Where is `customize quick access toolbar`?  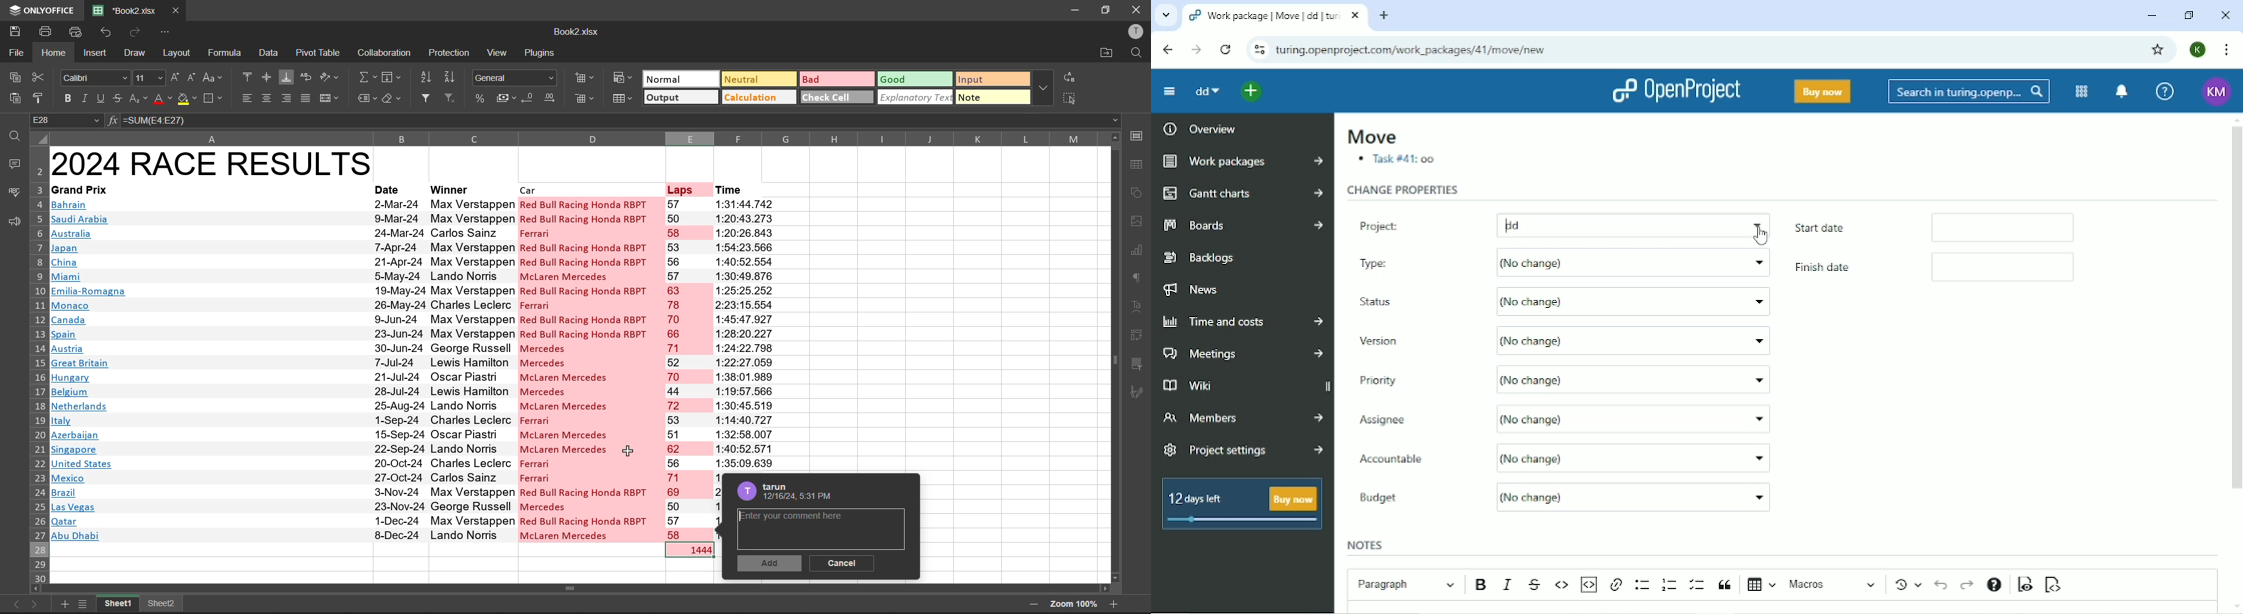
customize quick access toolbar is located at coordinates (168, 32).